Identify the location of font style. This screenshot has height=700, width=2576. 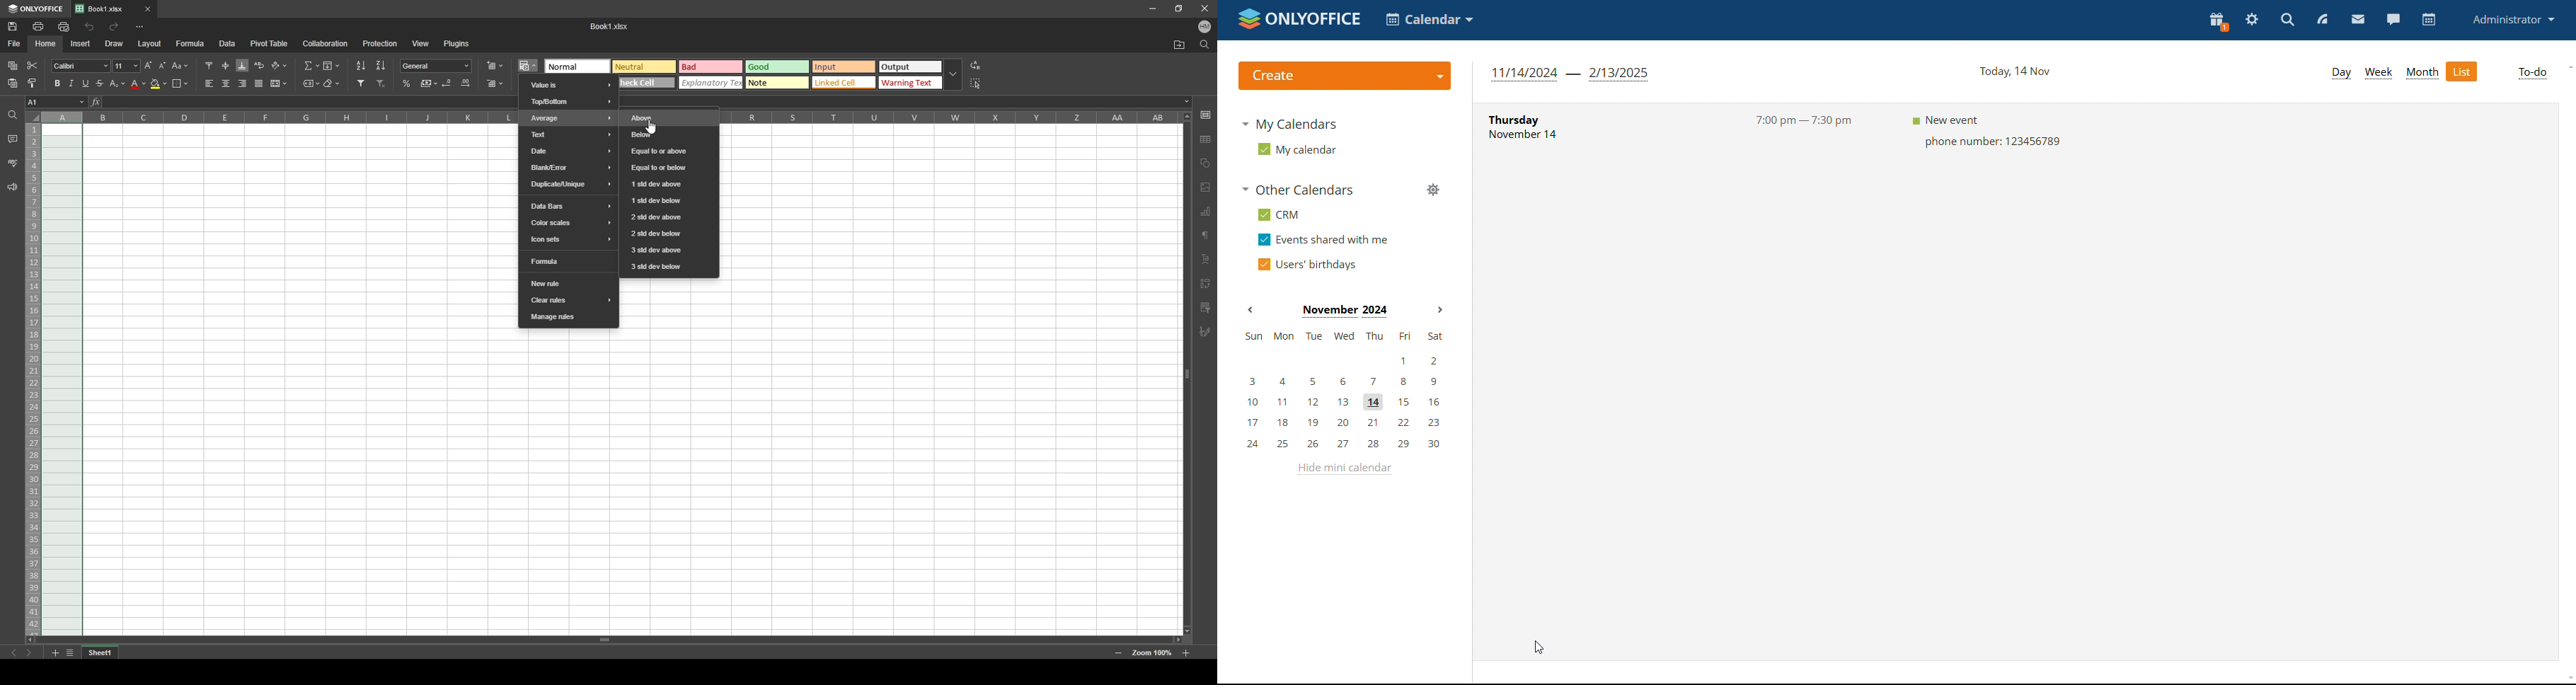
(81, 67).